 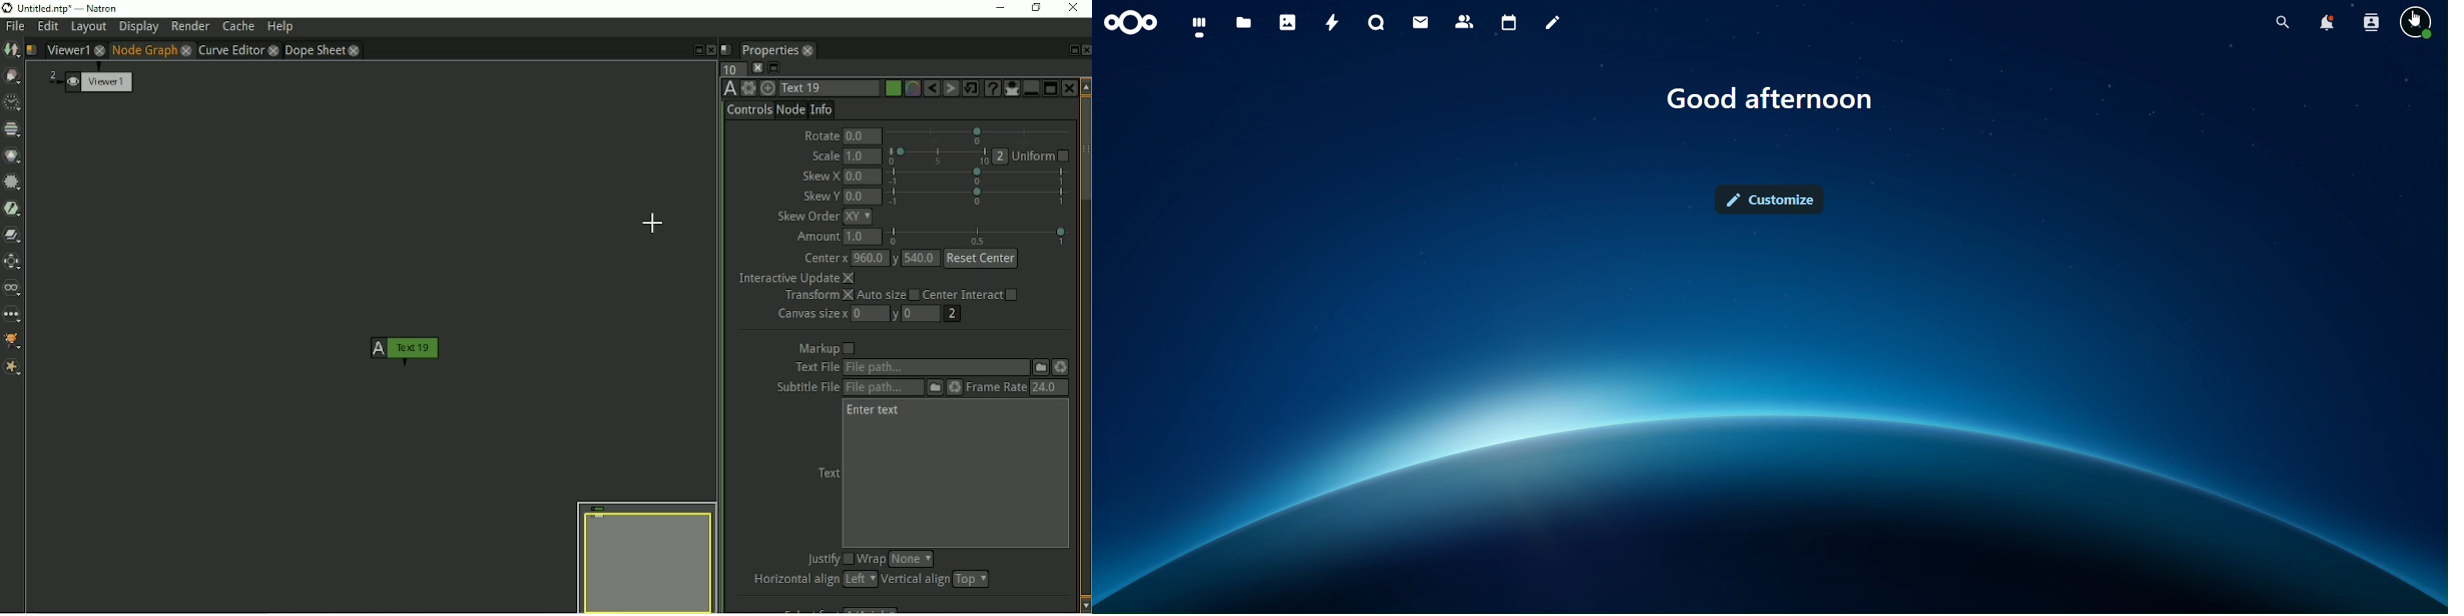 I want to click on search, so click(x=2281, y=23).